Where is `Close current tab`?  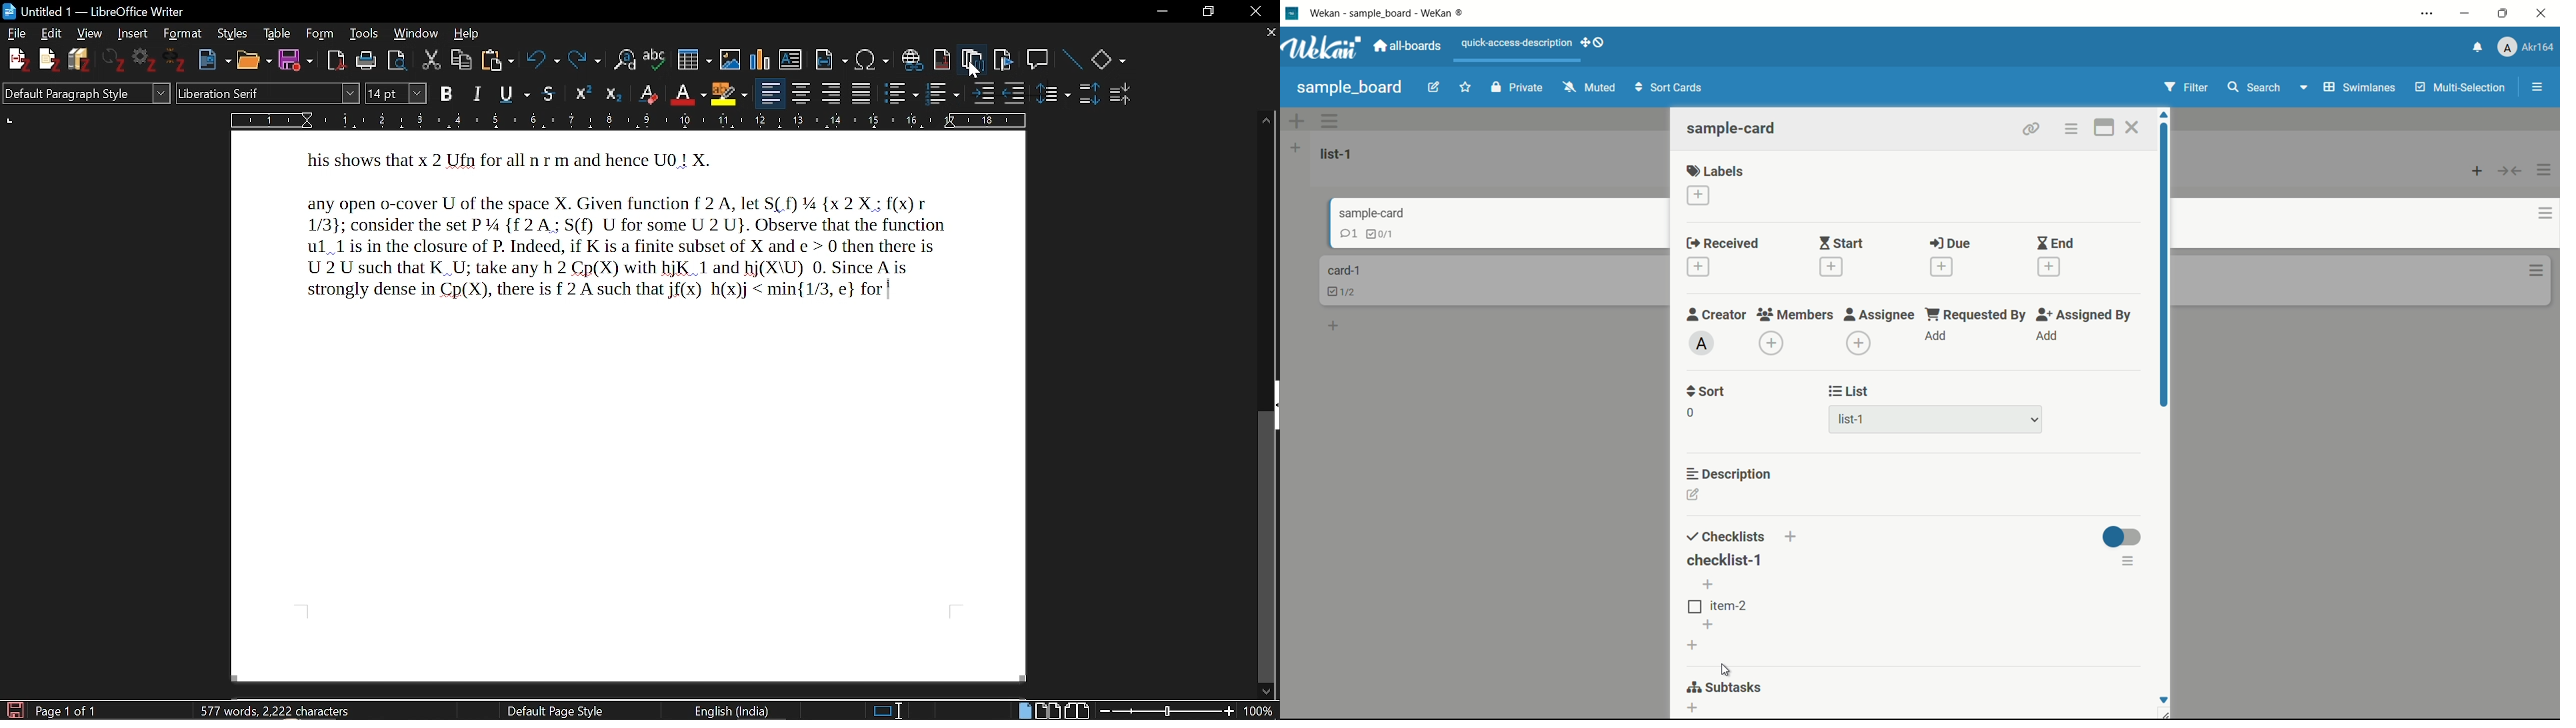 Close current tab is located at coordinates (1269, 34).